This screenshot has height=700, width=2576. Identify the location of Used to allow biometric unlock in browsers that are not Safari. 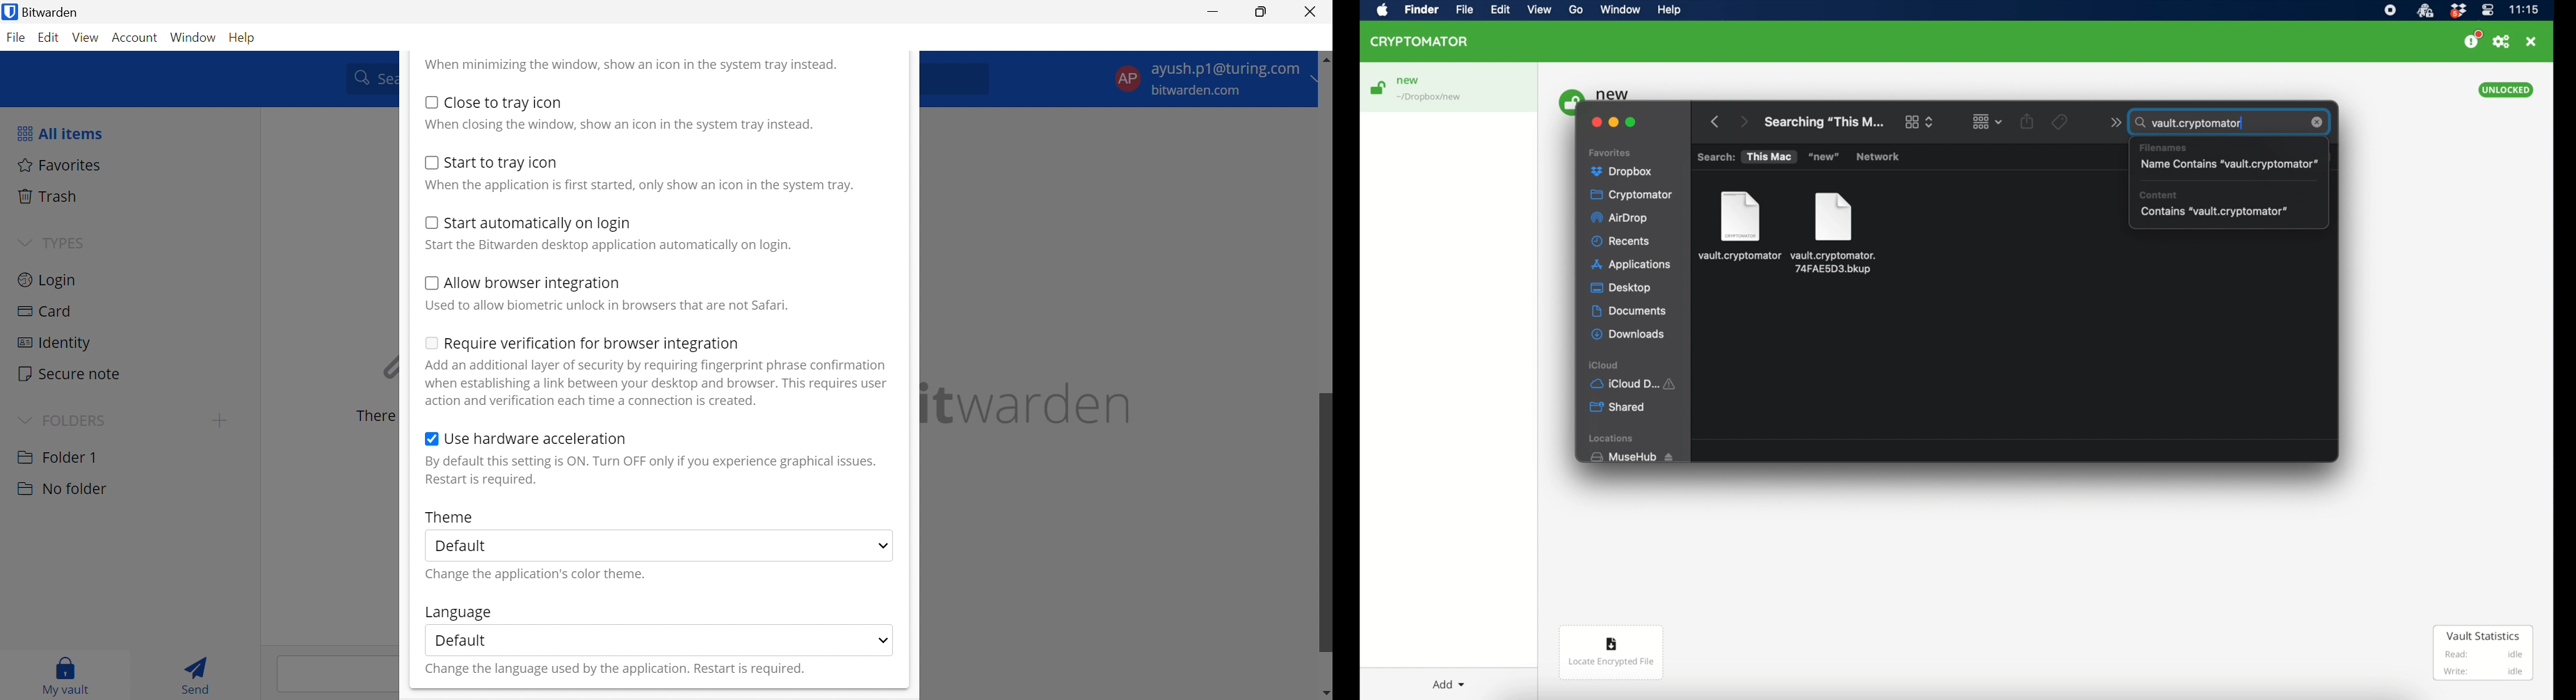
(606, 305).